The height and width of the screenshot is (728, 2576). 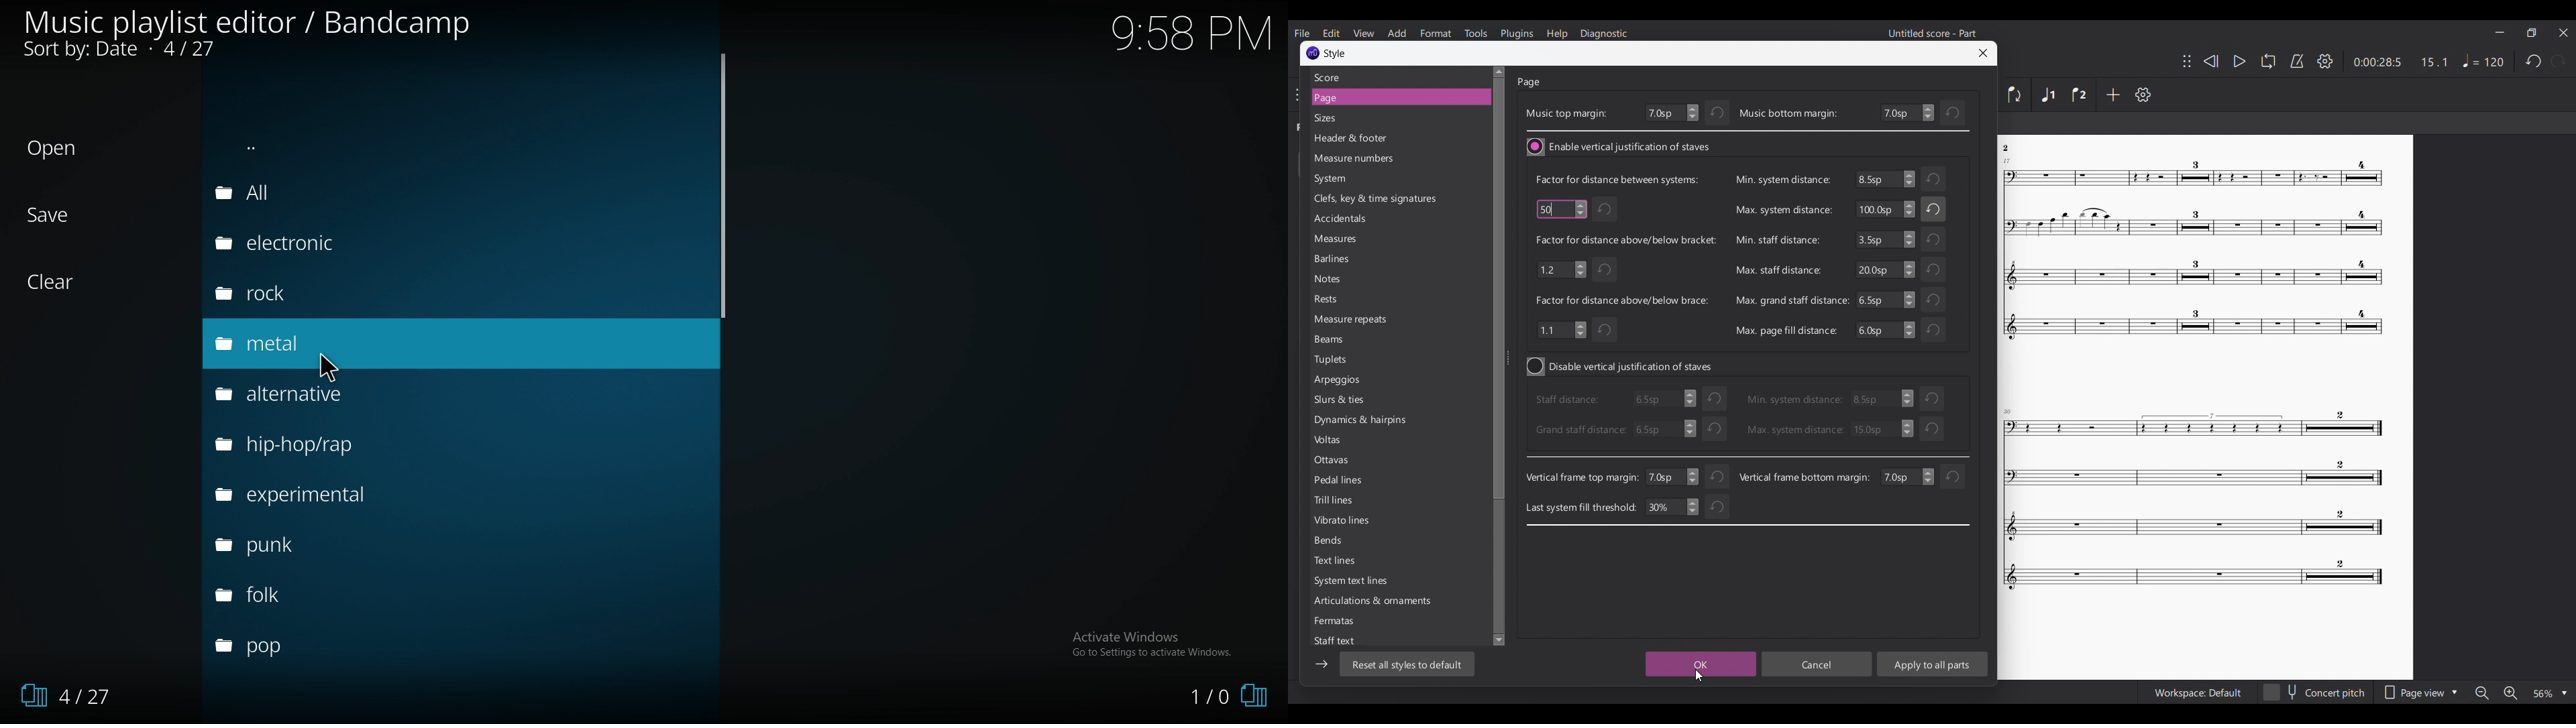 I want to click on Max. staff distance, so click(x=1776, y=270).